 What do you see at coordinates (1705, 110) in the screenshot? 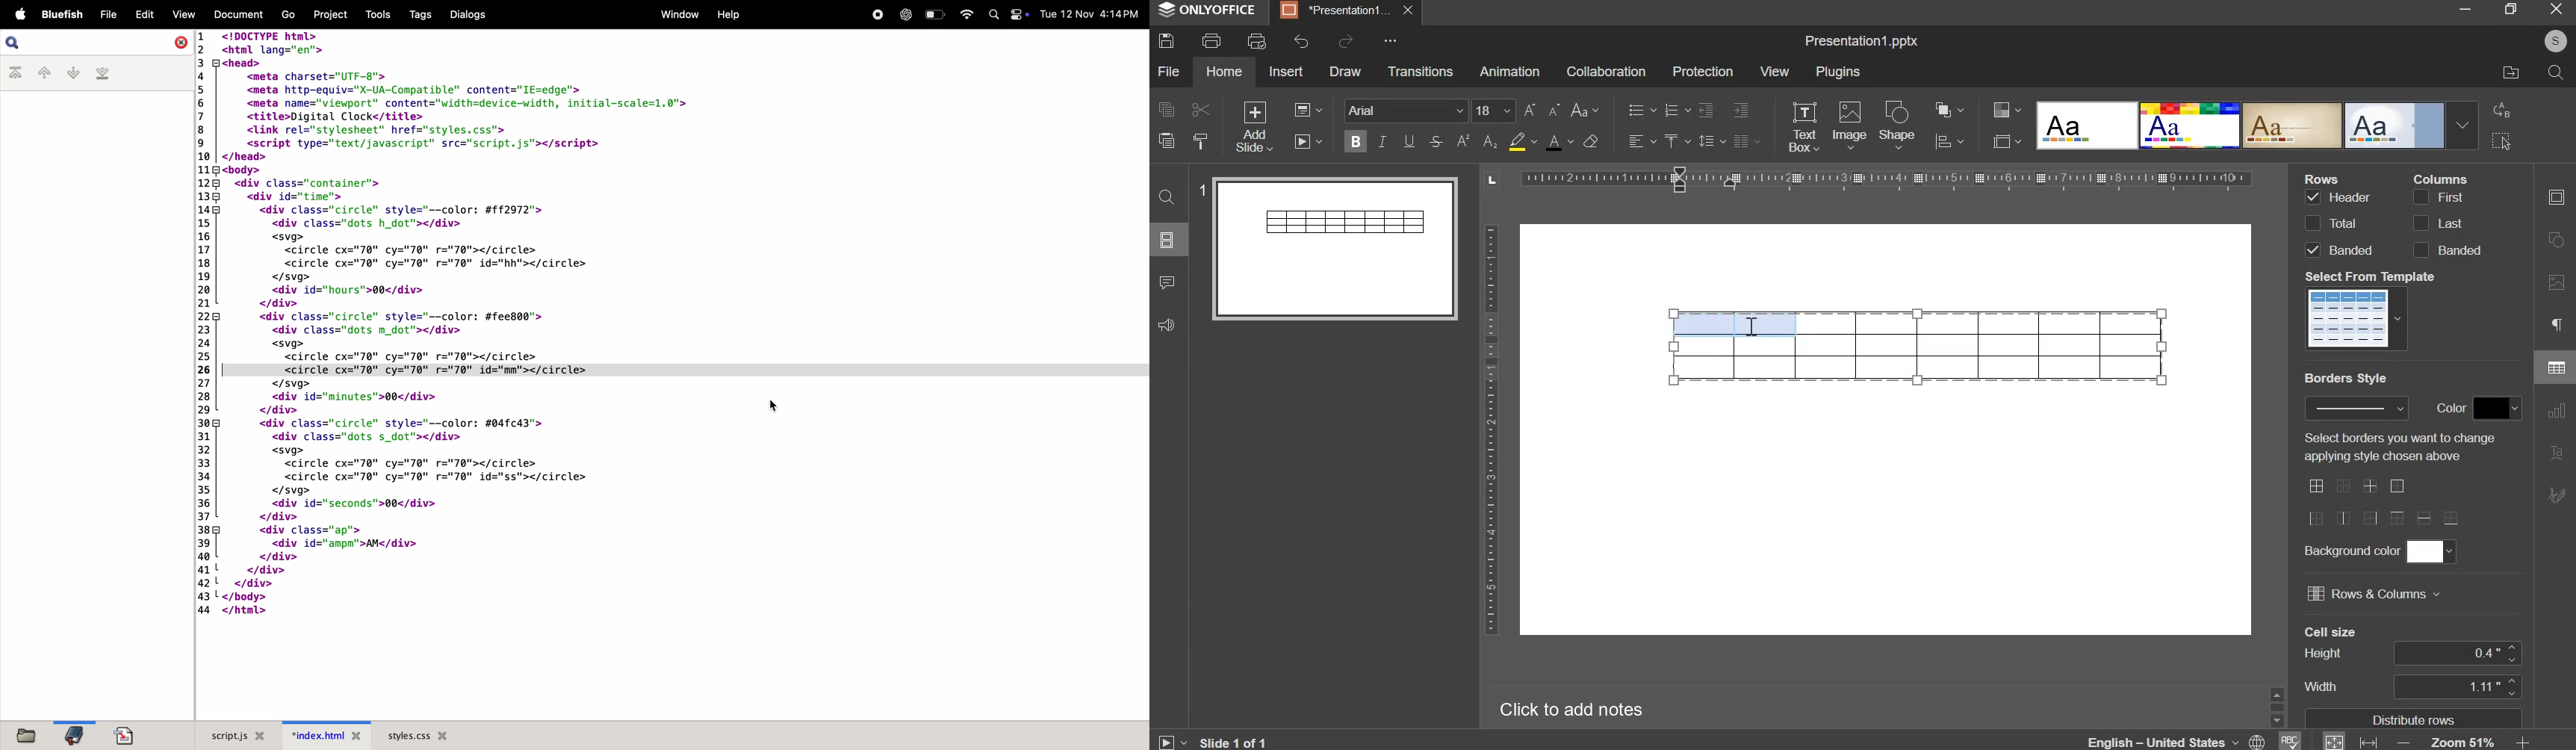
I see `decrease indent` at bounding box center [1705, 110].